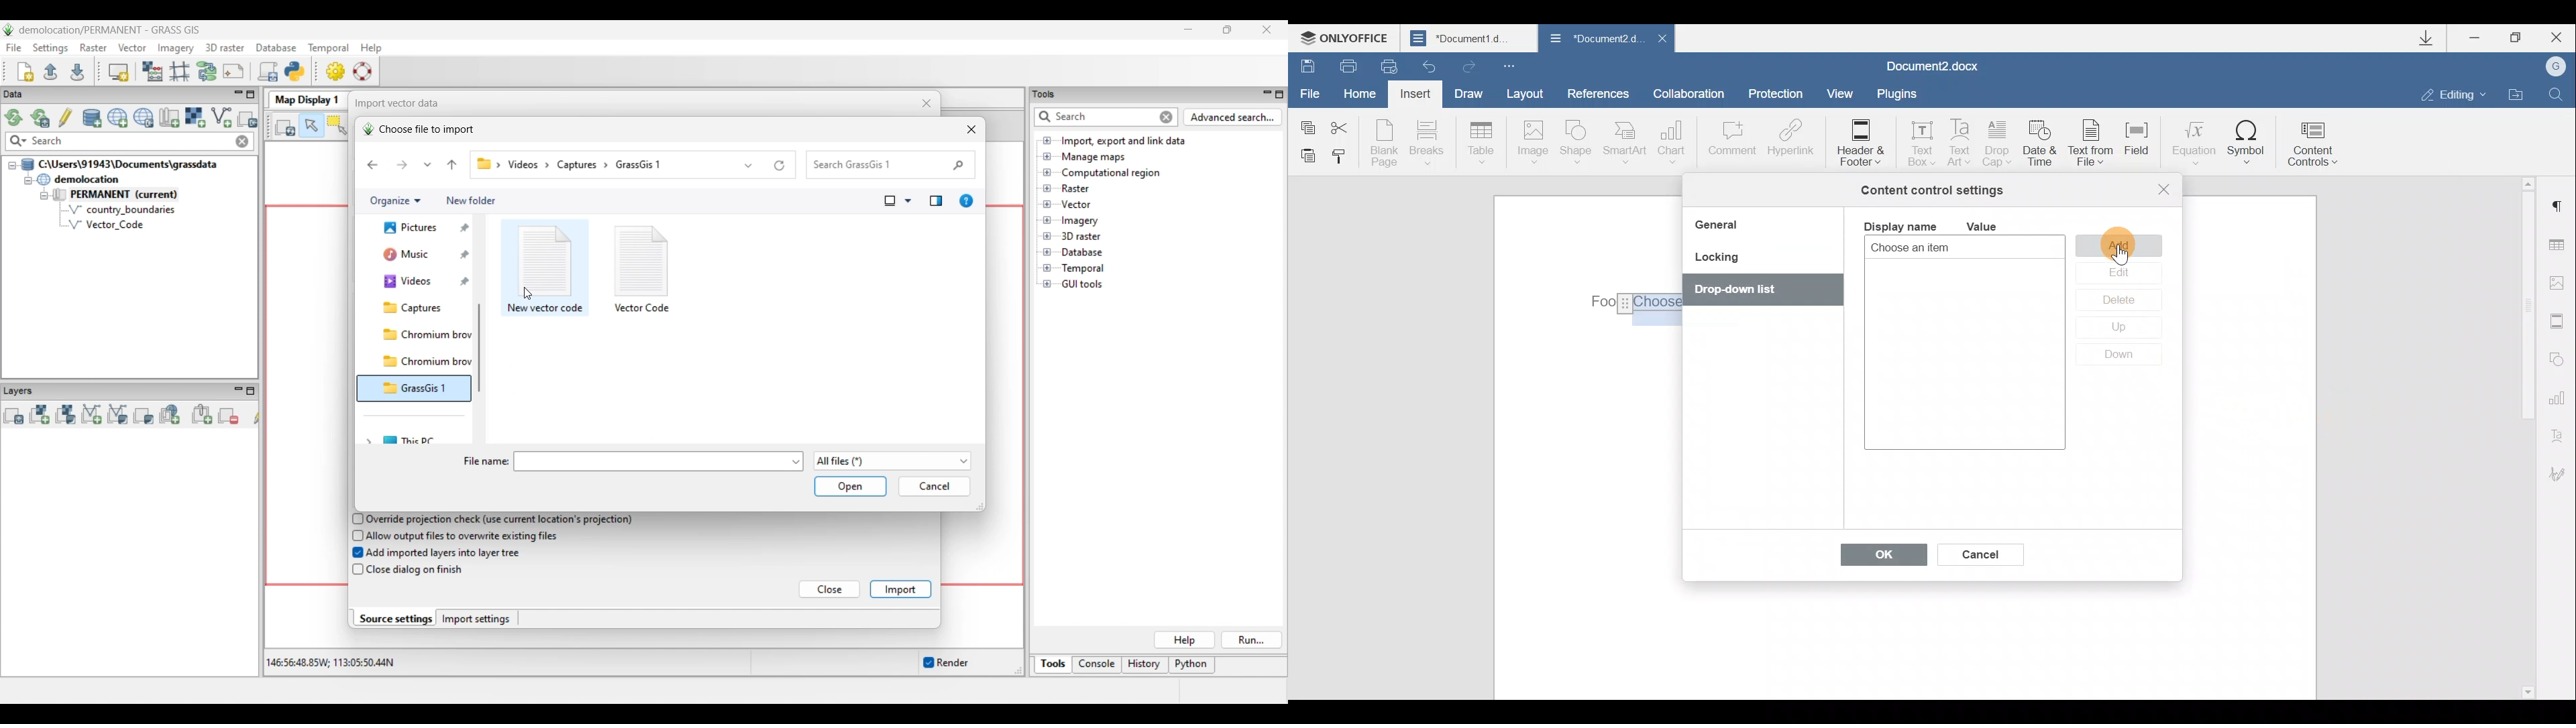 Image resolution: width=2576 pixels, height=728 pixels. Describe the element at coordinates (1788, 140) in the screenshot. I see `Hyperlink` at that location.